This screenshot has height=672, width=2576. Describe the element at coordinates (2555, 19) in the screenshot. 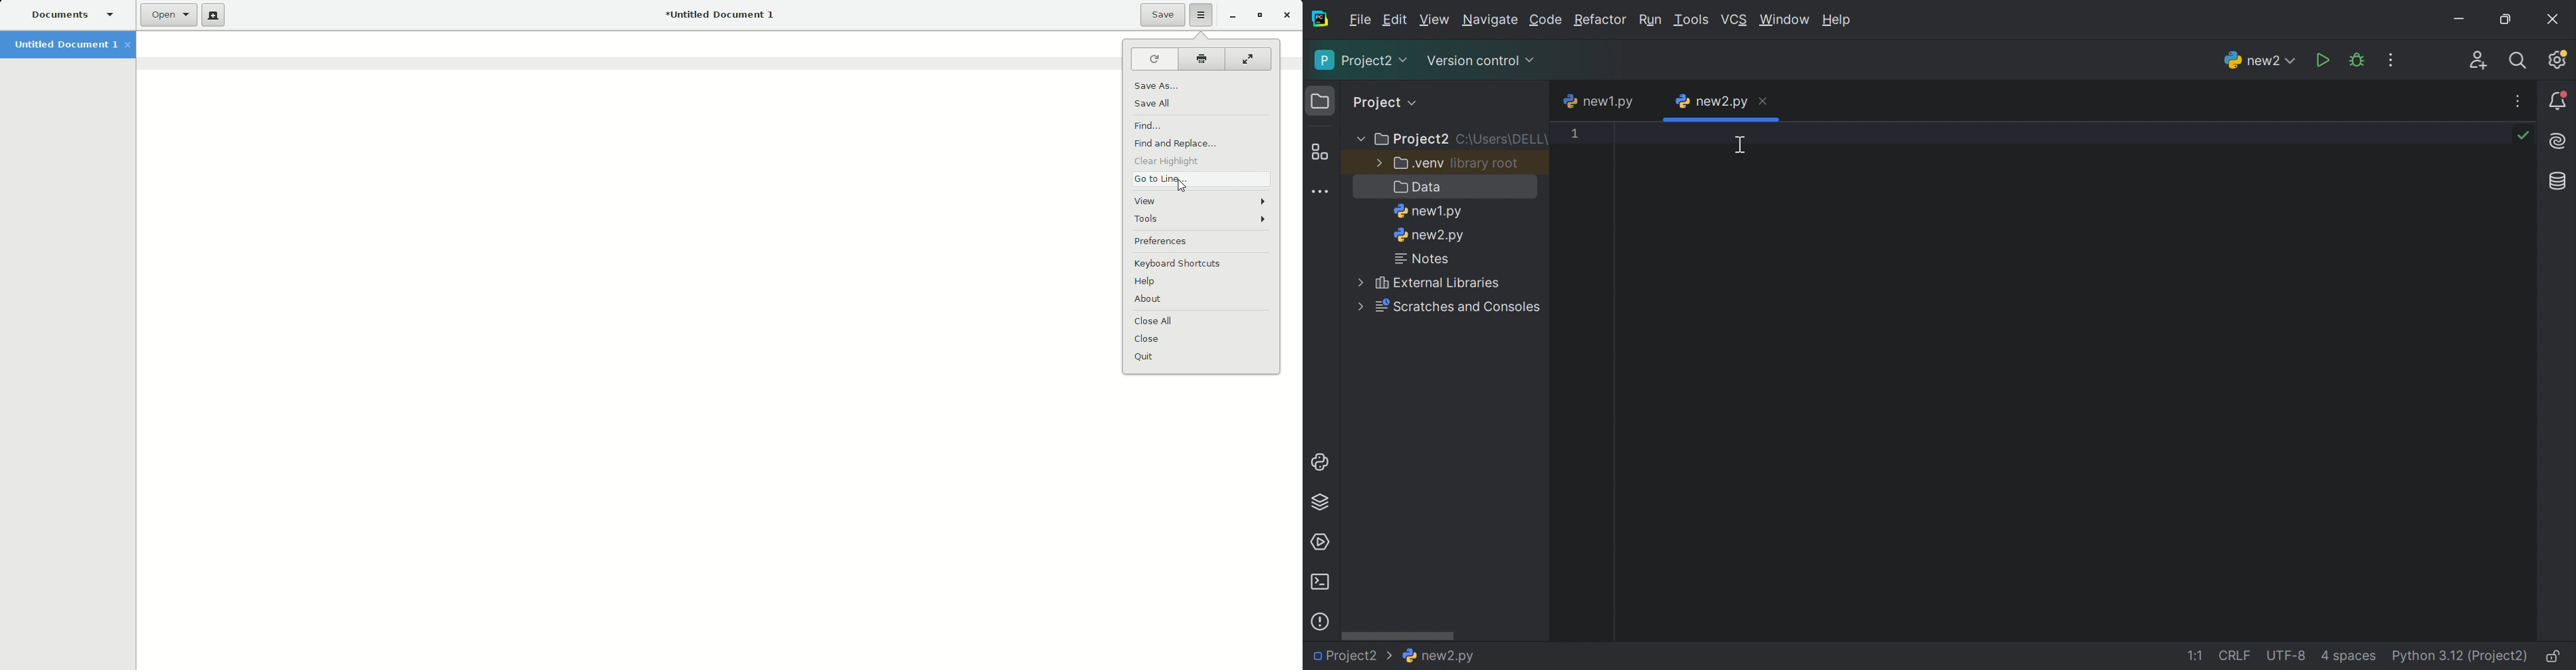

I see `Close` at that location.